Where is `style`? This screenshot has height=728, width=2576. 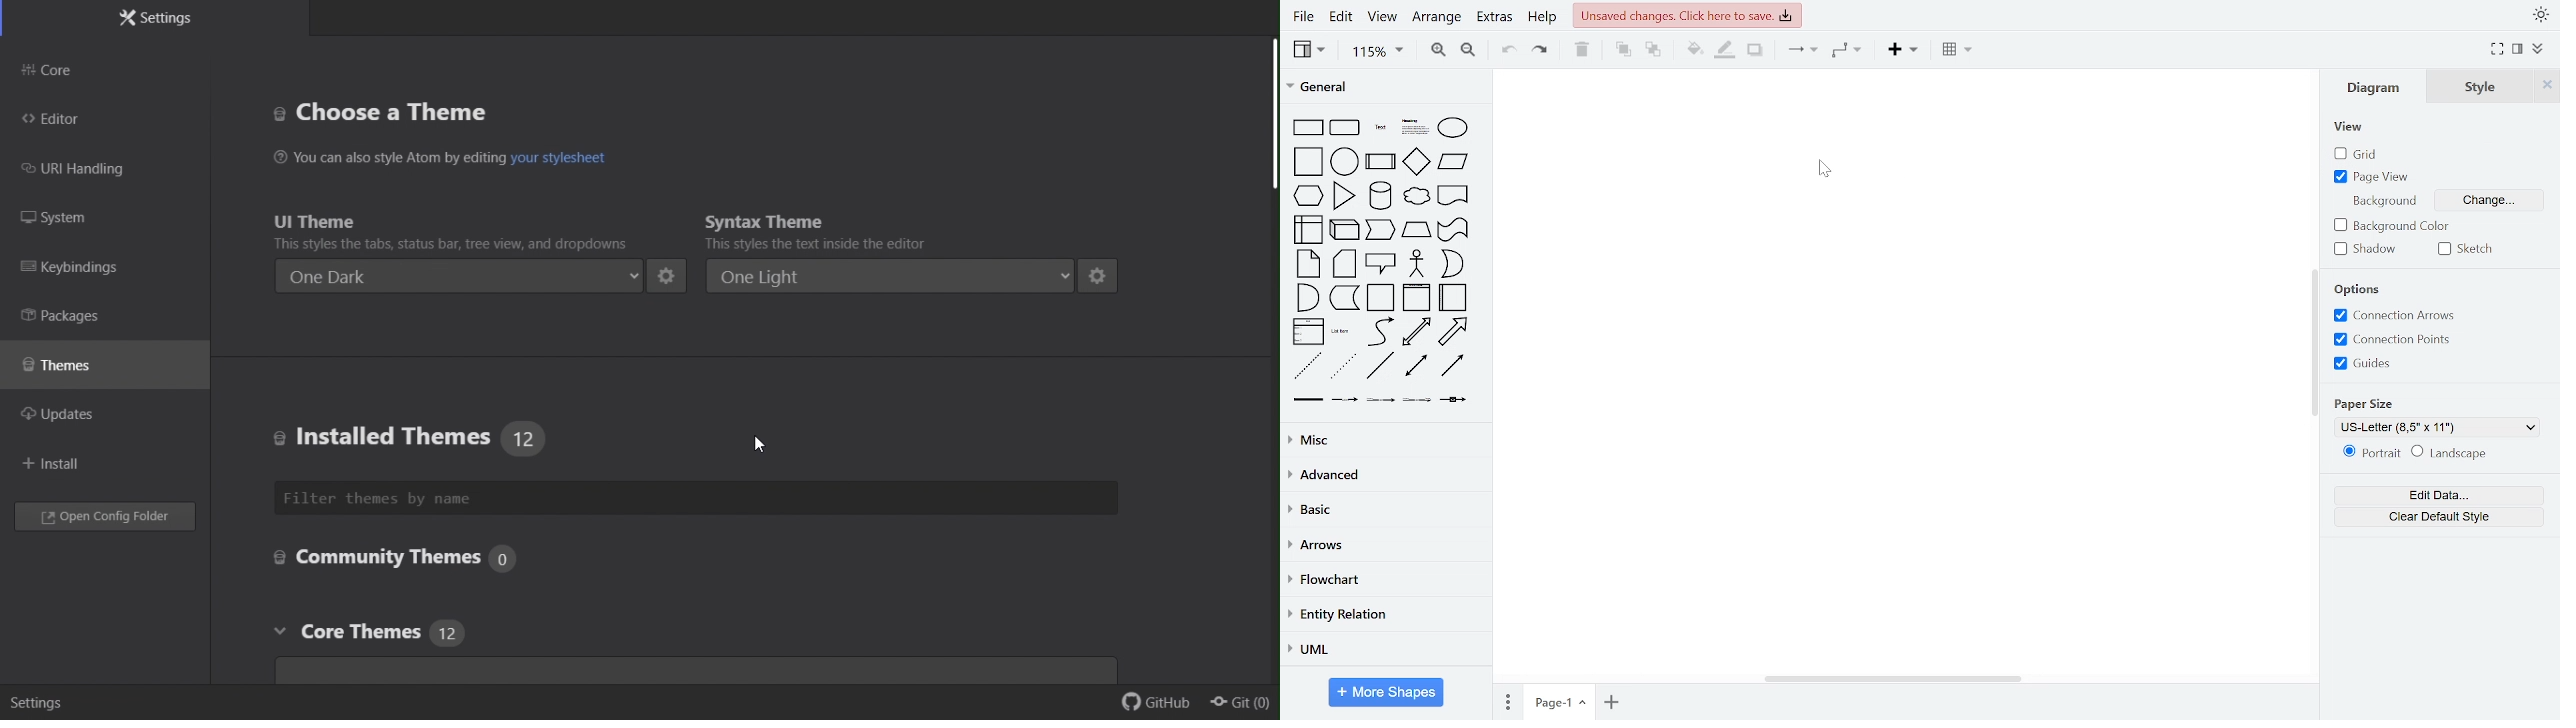 style is located at coordinates (2482, 87).